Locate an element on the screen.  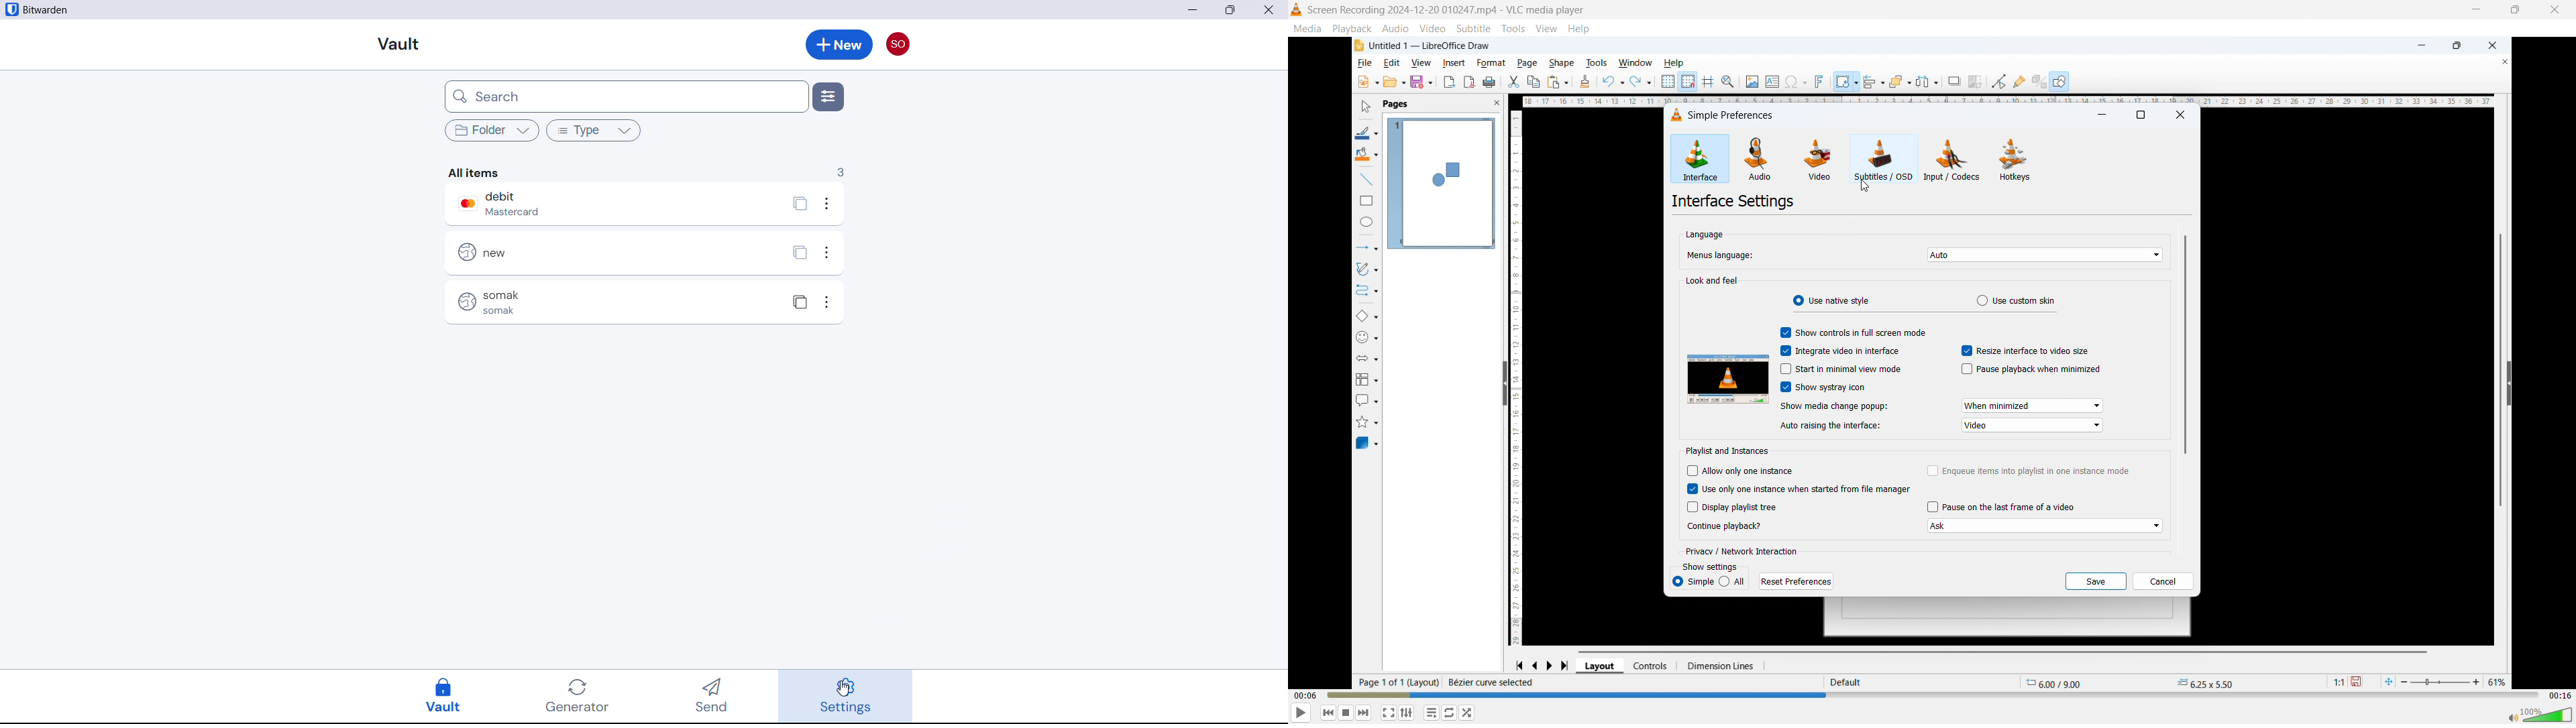
Select menu language  is located at coordinates (2044, 255).